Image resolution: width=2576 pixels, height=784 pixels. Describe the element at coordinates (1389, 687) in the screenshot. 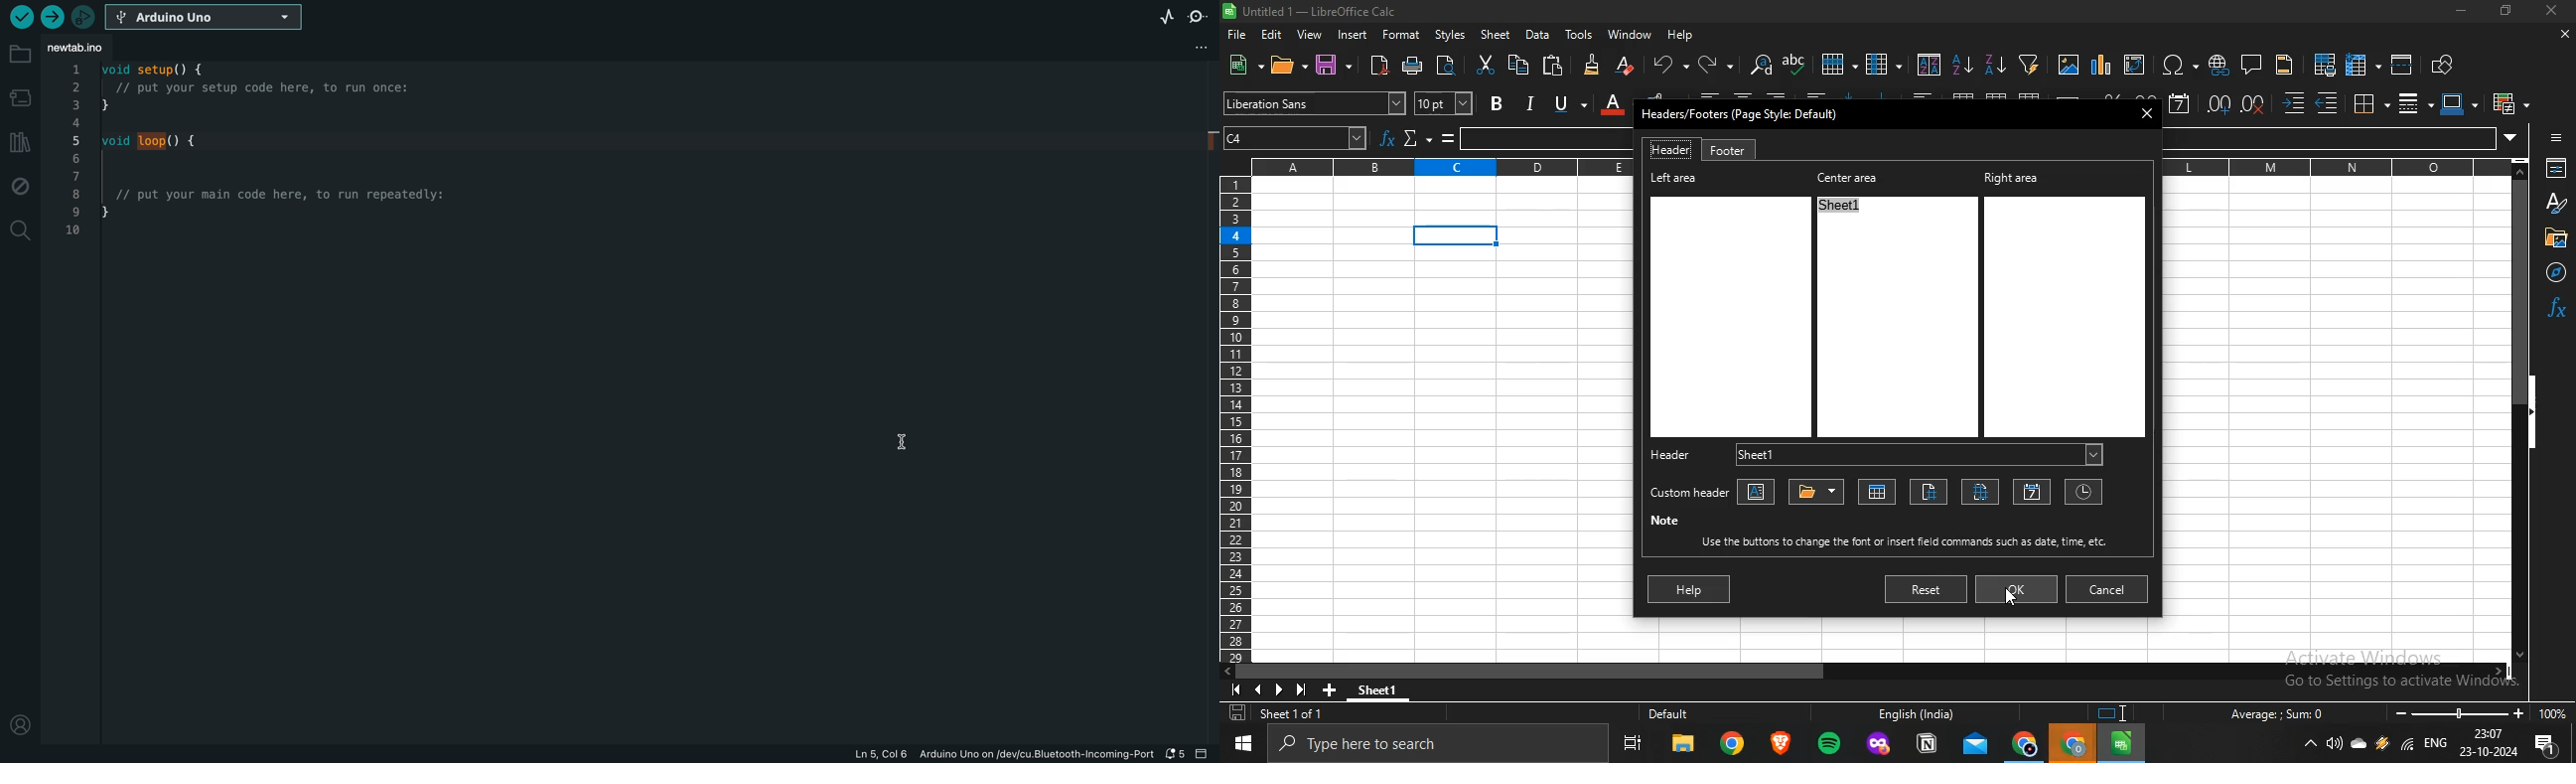

I see `sheet1` at that location.